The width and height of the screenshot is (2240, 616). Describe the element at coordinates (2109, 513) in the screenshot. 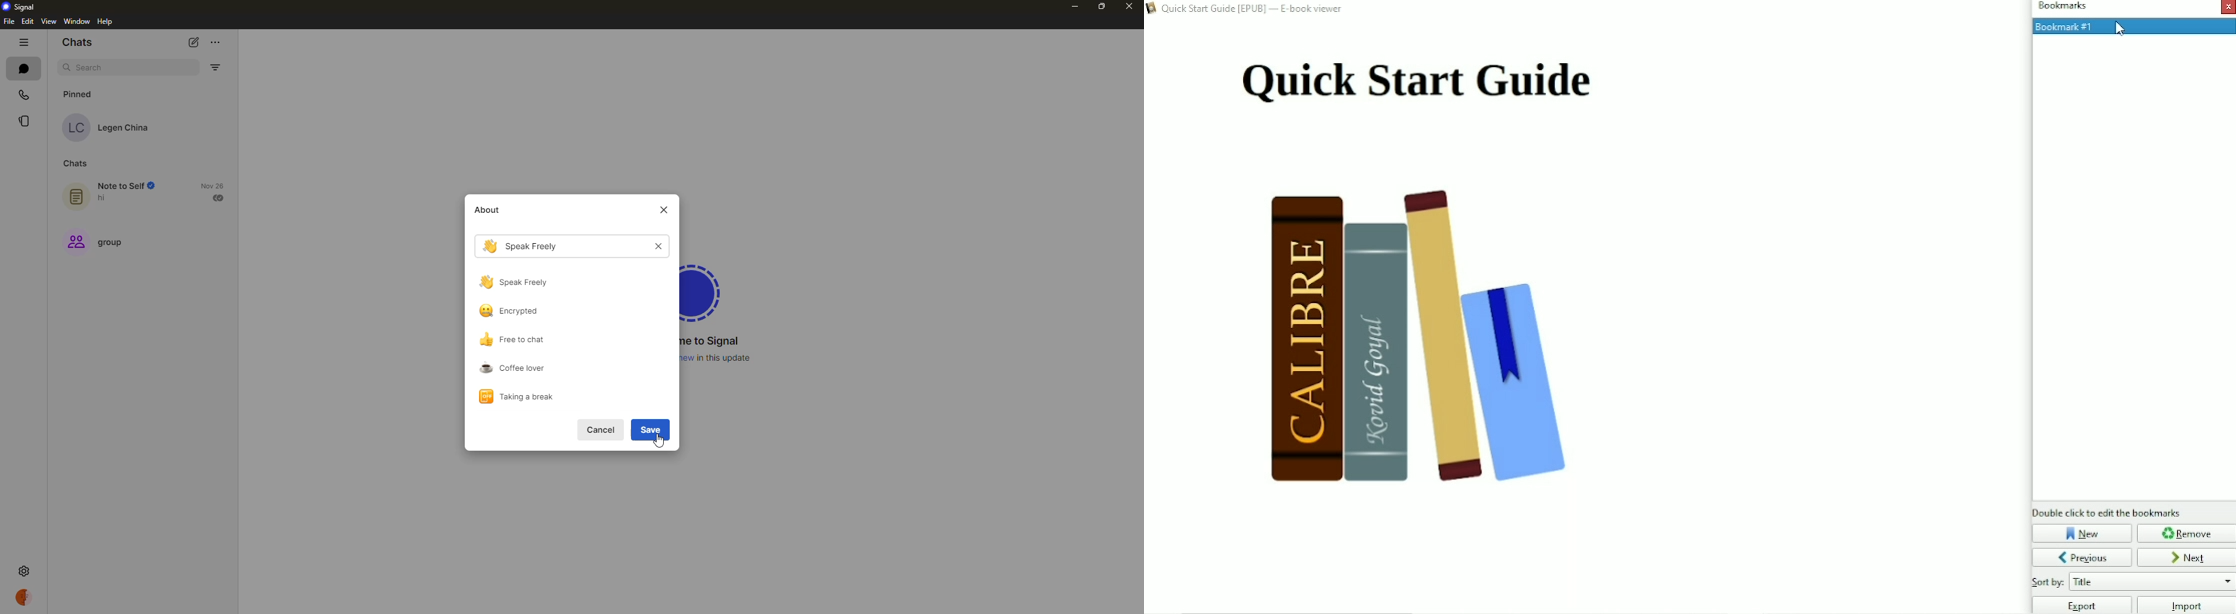

I see `Double click to edit bookmarks.` at that location.